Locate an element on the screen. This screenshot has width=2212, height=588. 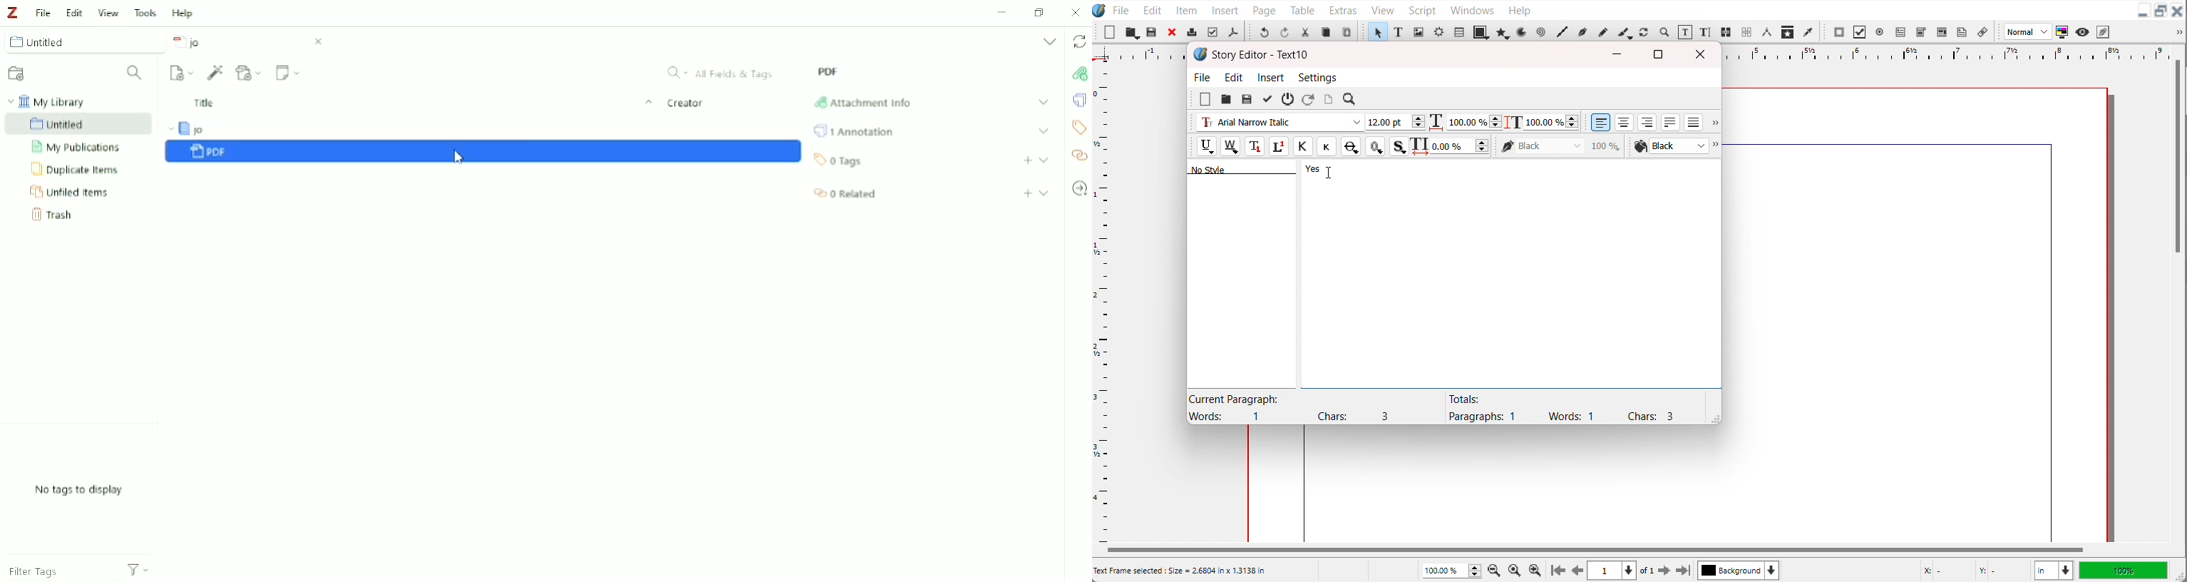
Insert is located at coordinates (1272, 77).